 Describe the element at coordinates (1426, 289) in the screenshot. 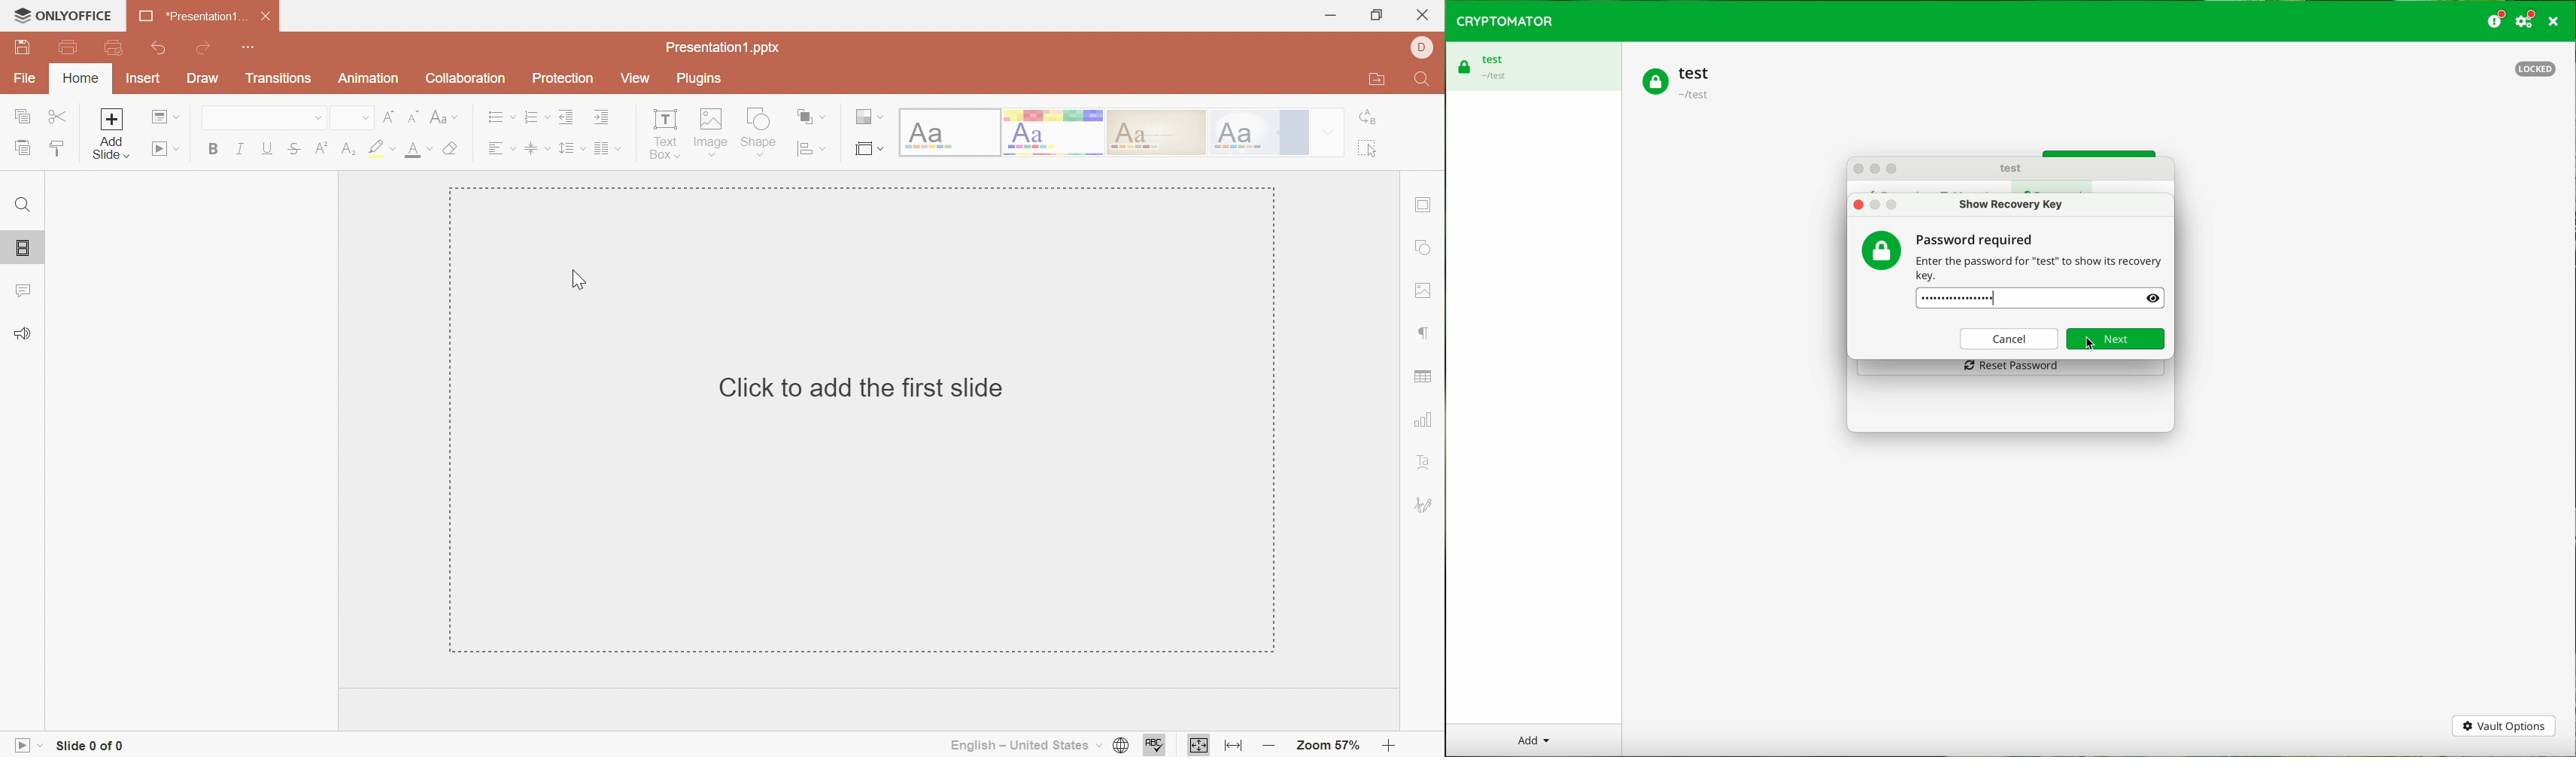

I see `Image settings` at that location.